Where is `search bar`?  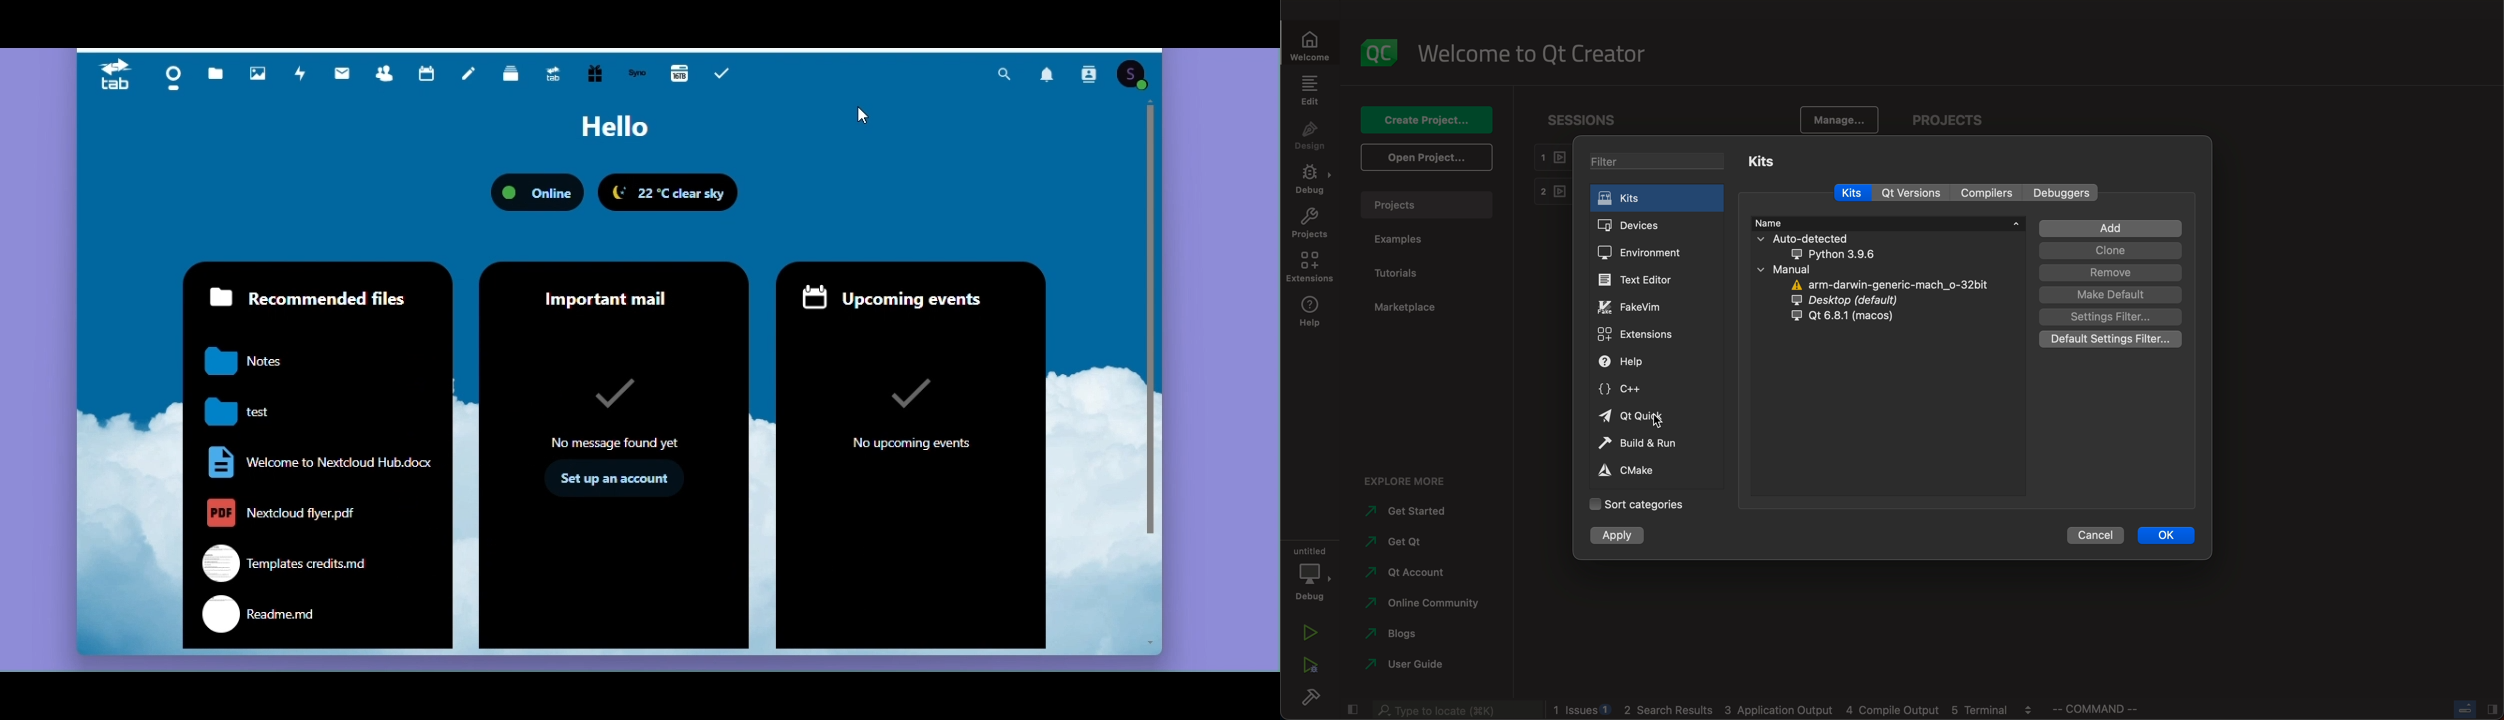 search bar is located at coordinates (1457, 710).